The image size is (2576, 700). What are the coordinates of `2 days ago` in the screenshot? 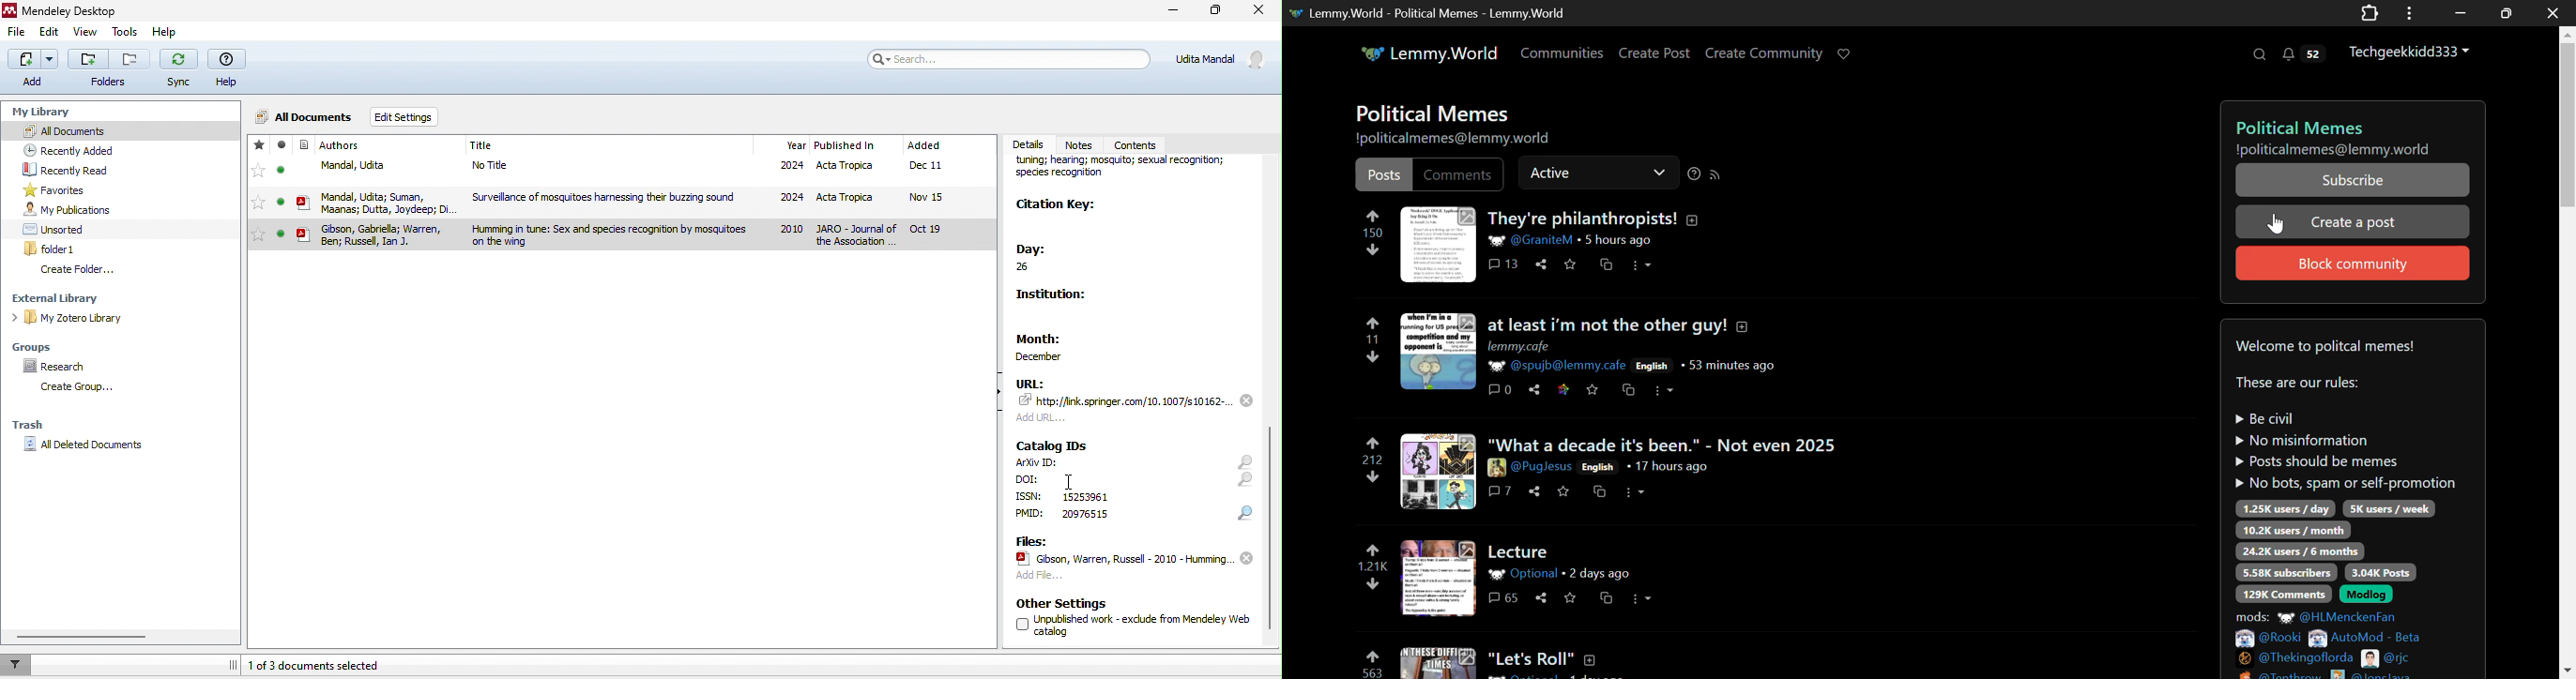 It's located at (1599, 573).